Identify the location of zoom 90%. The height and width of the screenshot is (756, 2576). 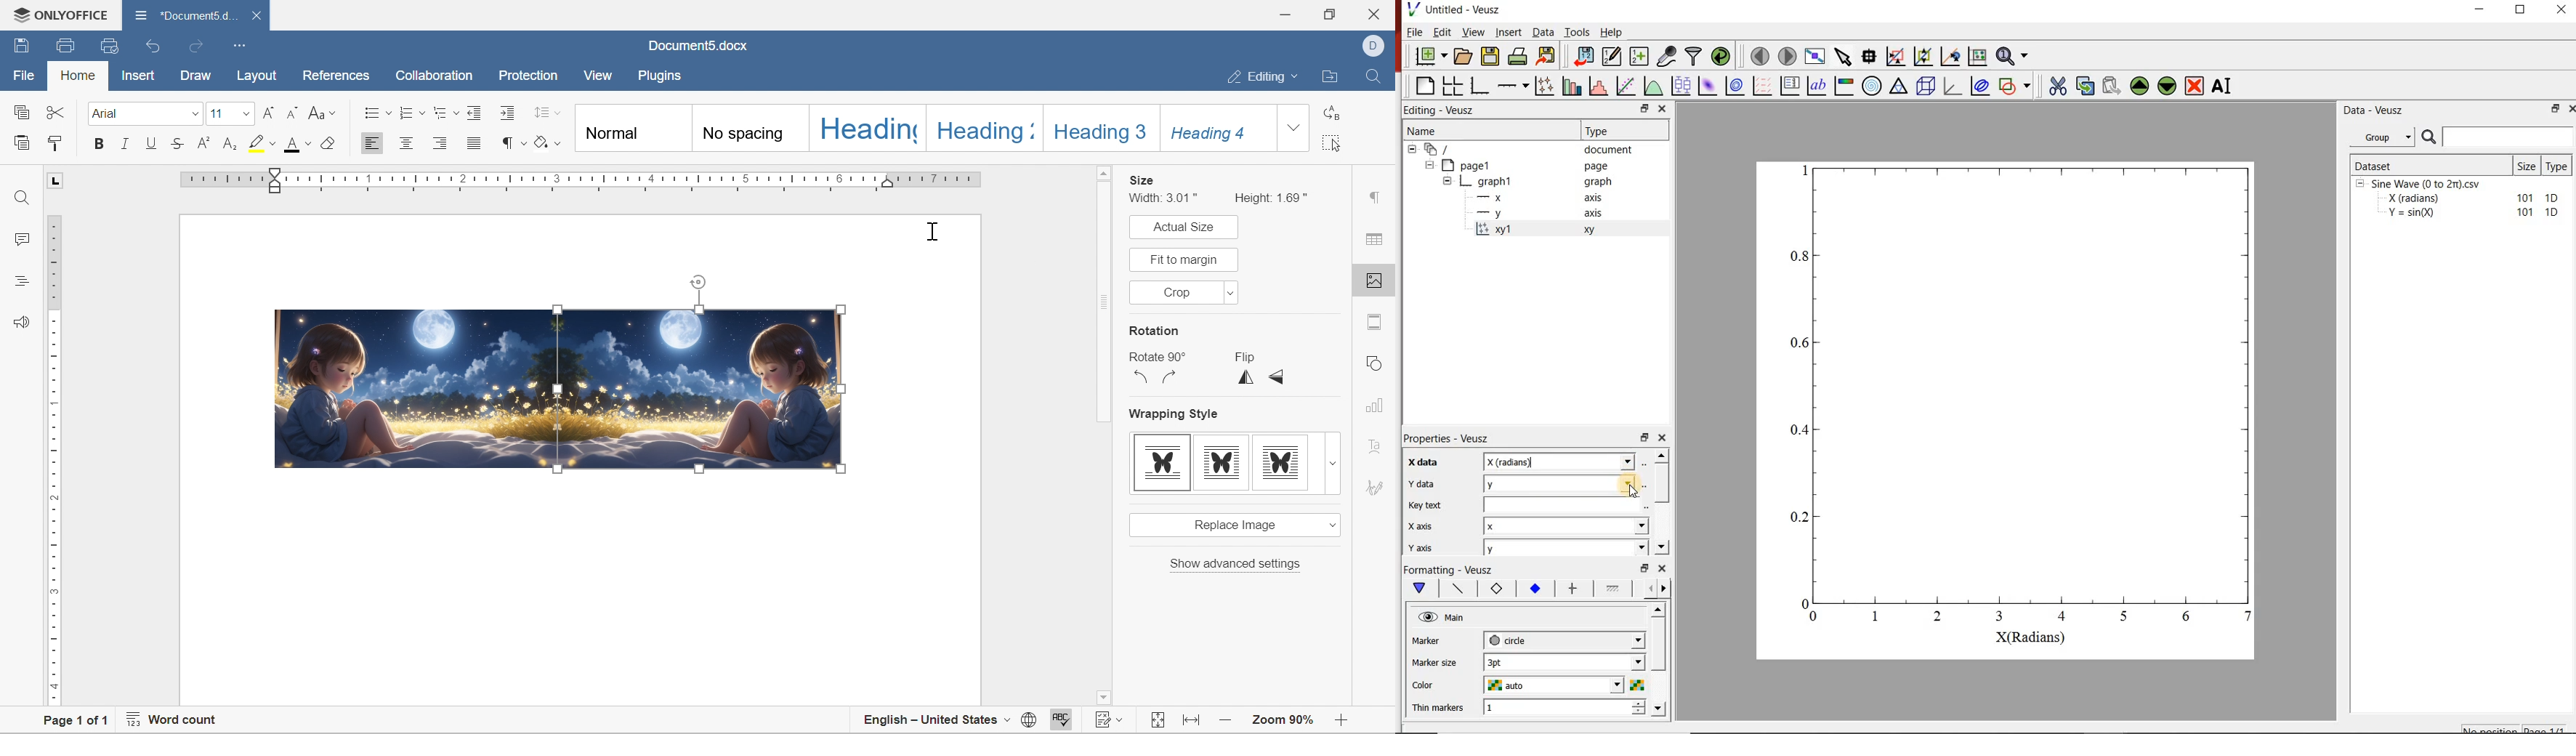
(1284, 720).